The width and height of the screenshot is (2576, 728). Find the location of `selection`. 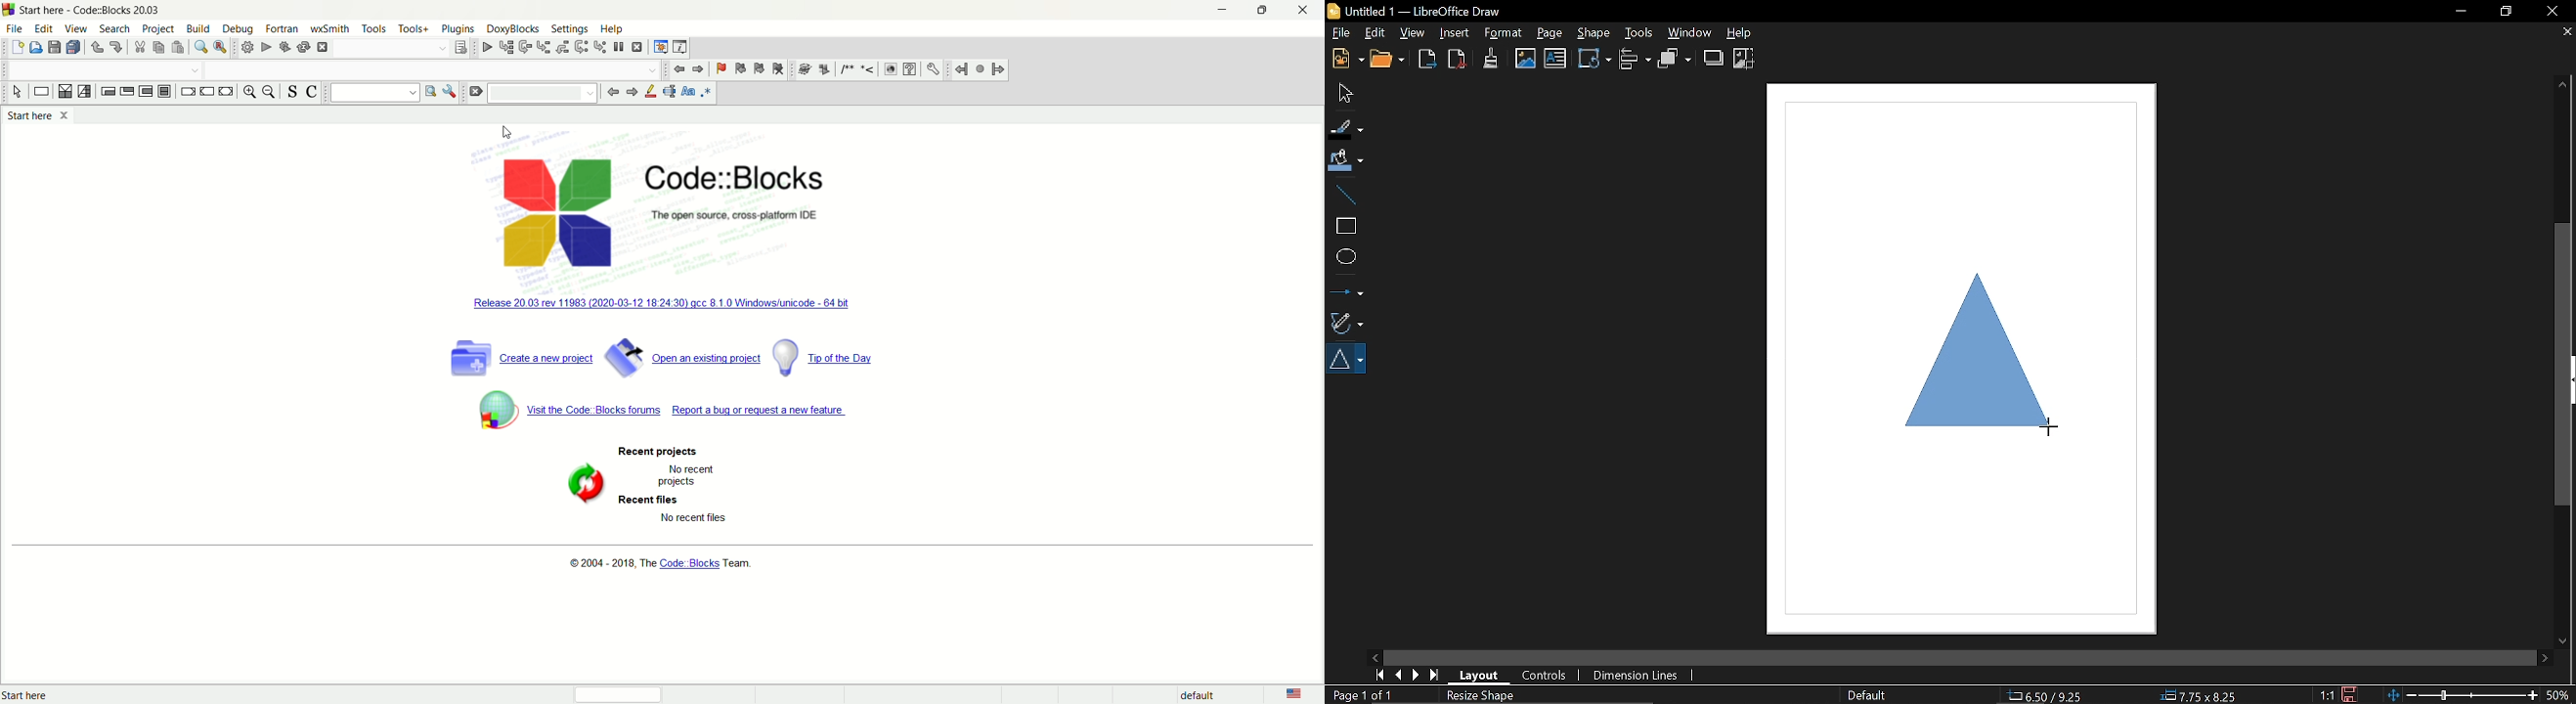

selection is located at coordinates (85, 91).